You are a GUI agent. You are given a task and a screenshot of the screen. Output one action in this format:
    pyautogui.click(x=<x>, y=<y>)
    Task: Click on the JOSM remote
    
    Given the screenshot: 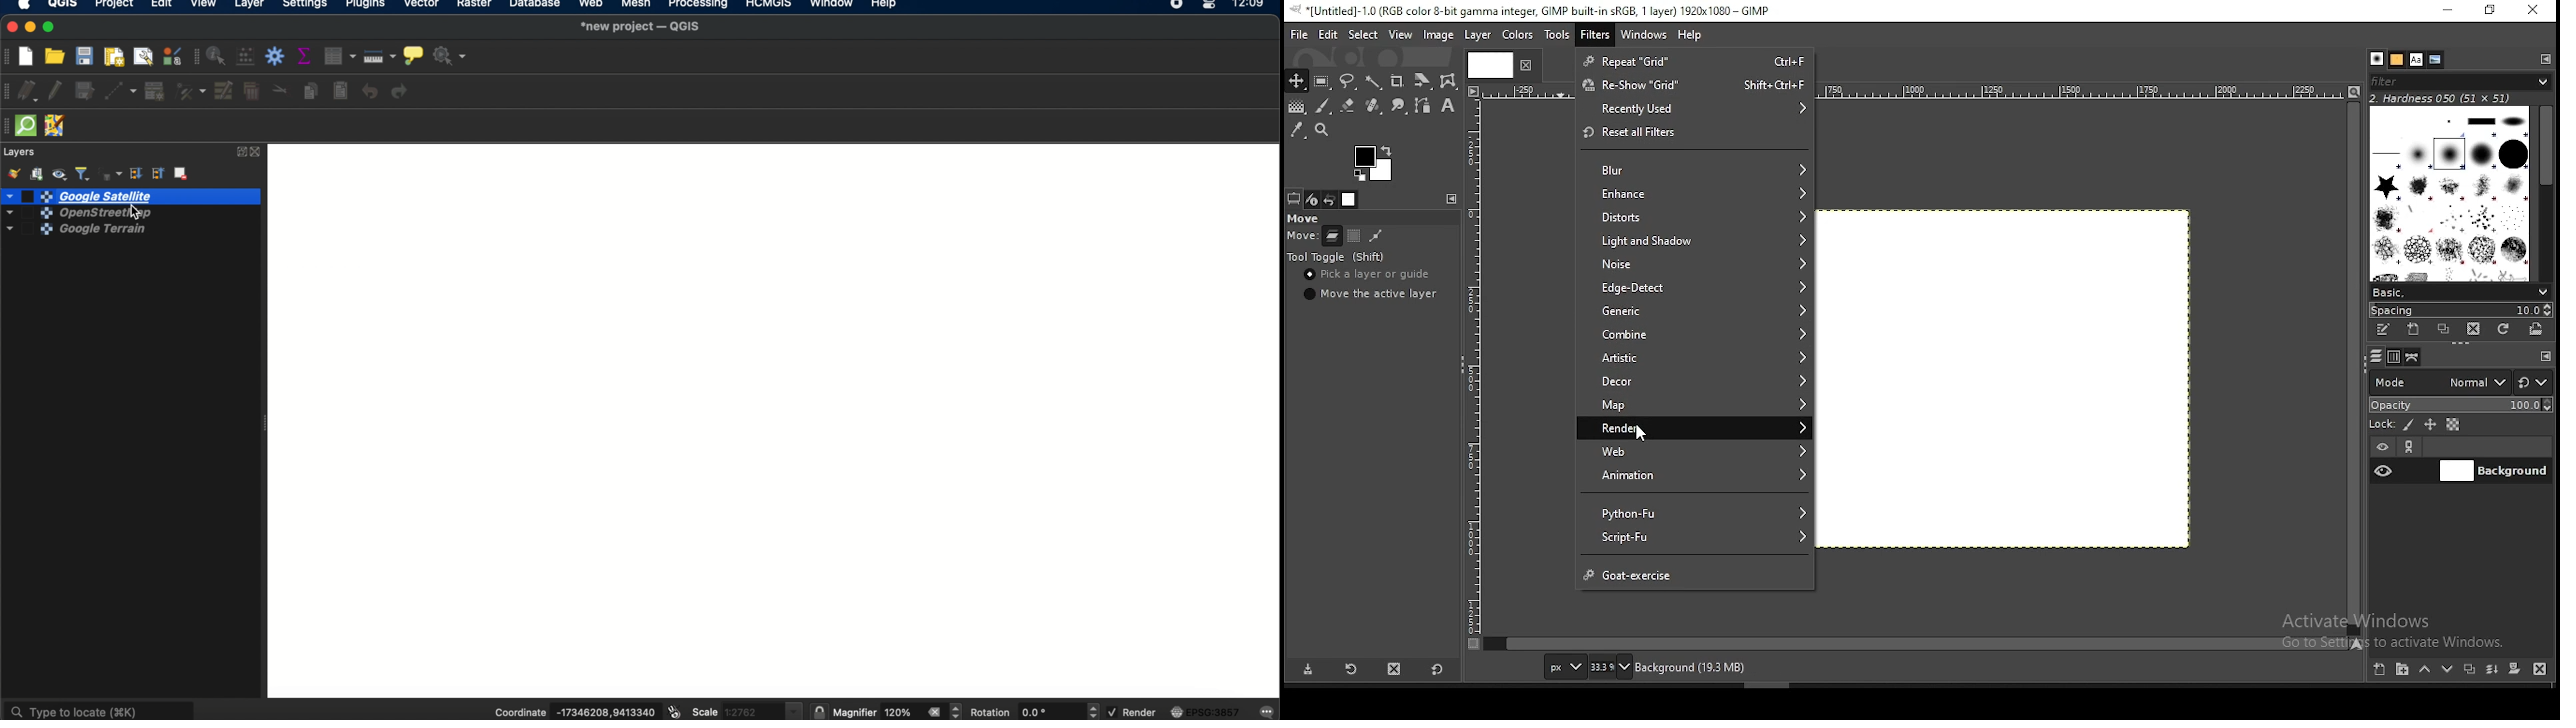 What is the action you would take?
    pyautogui.click(x=57, y=127)
    